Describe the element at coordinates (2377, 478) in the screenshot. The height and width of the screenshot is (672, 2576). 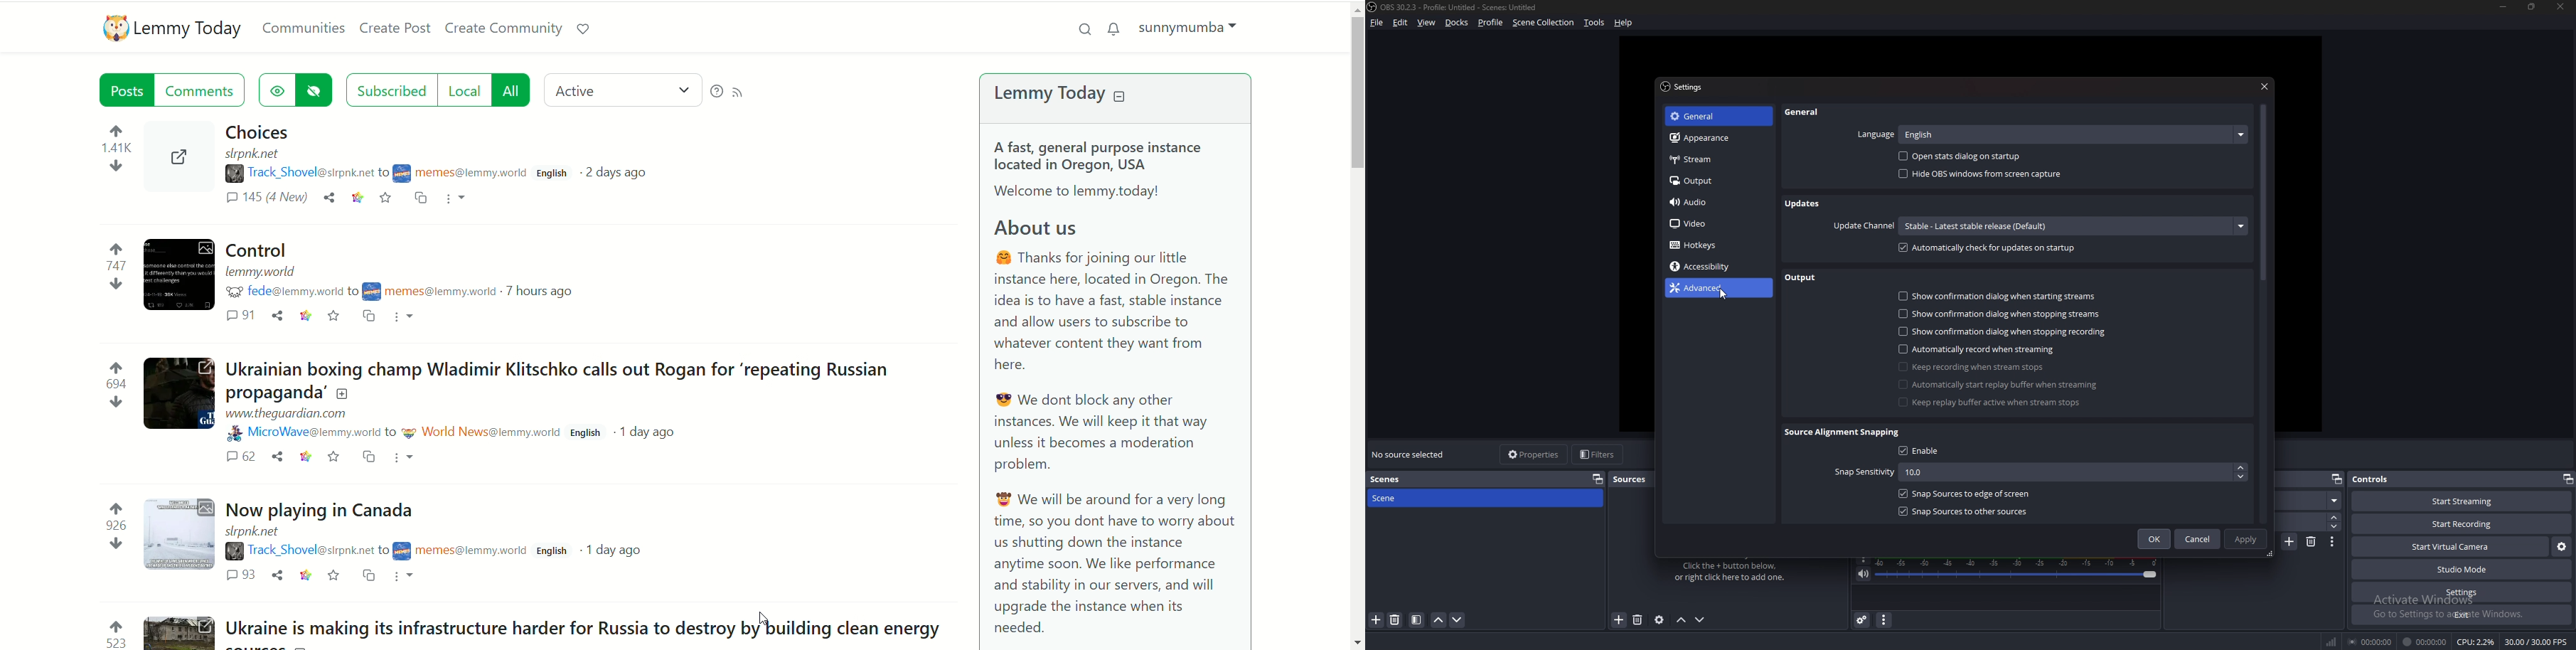
I see `controls` at that location.